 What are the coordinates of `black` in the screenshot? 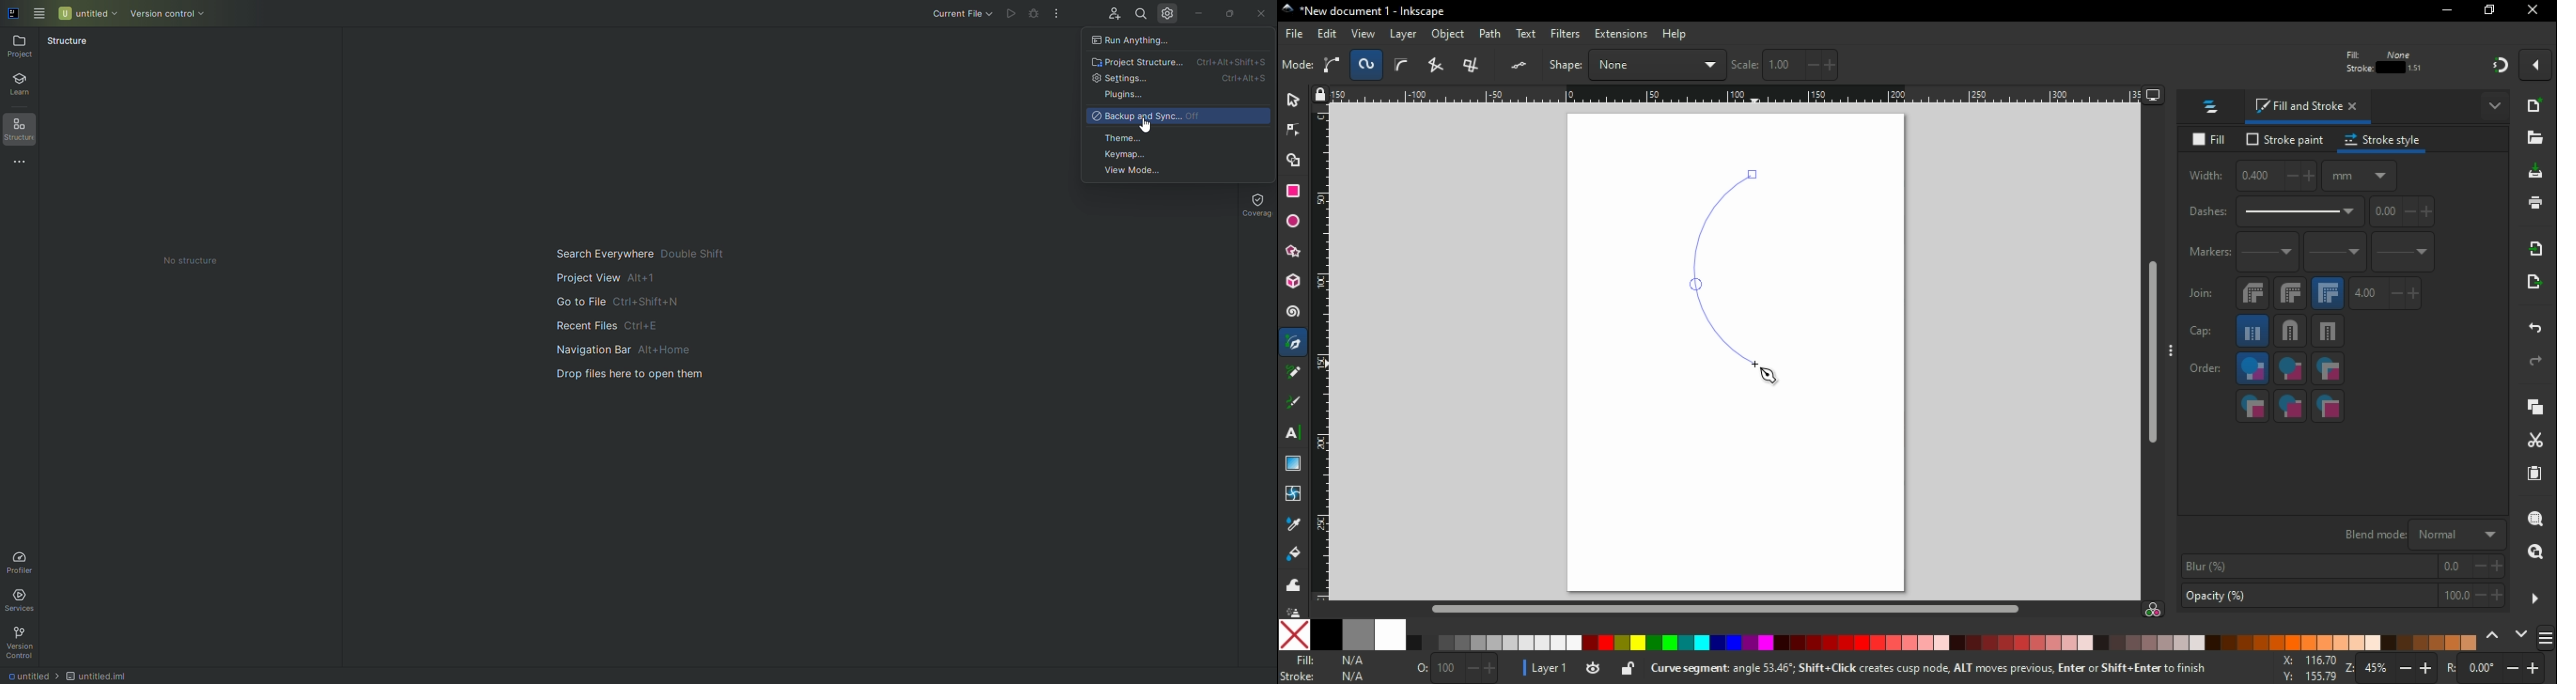 It's located at (1328, 633).